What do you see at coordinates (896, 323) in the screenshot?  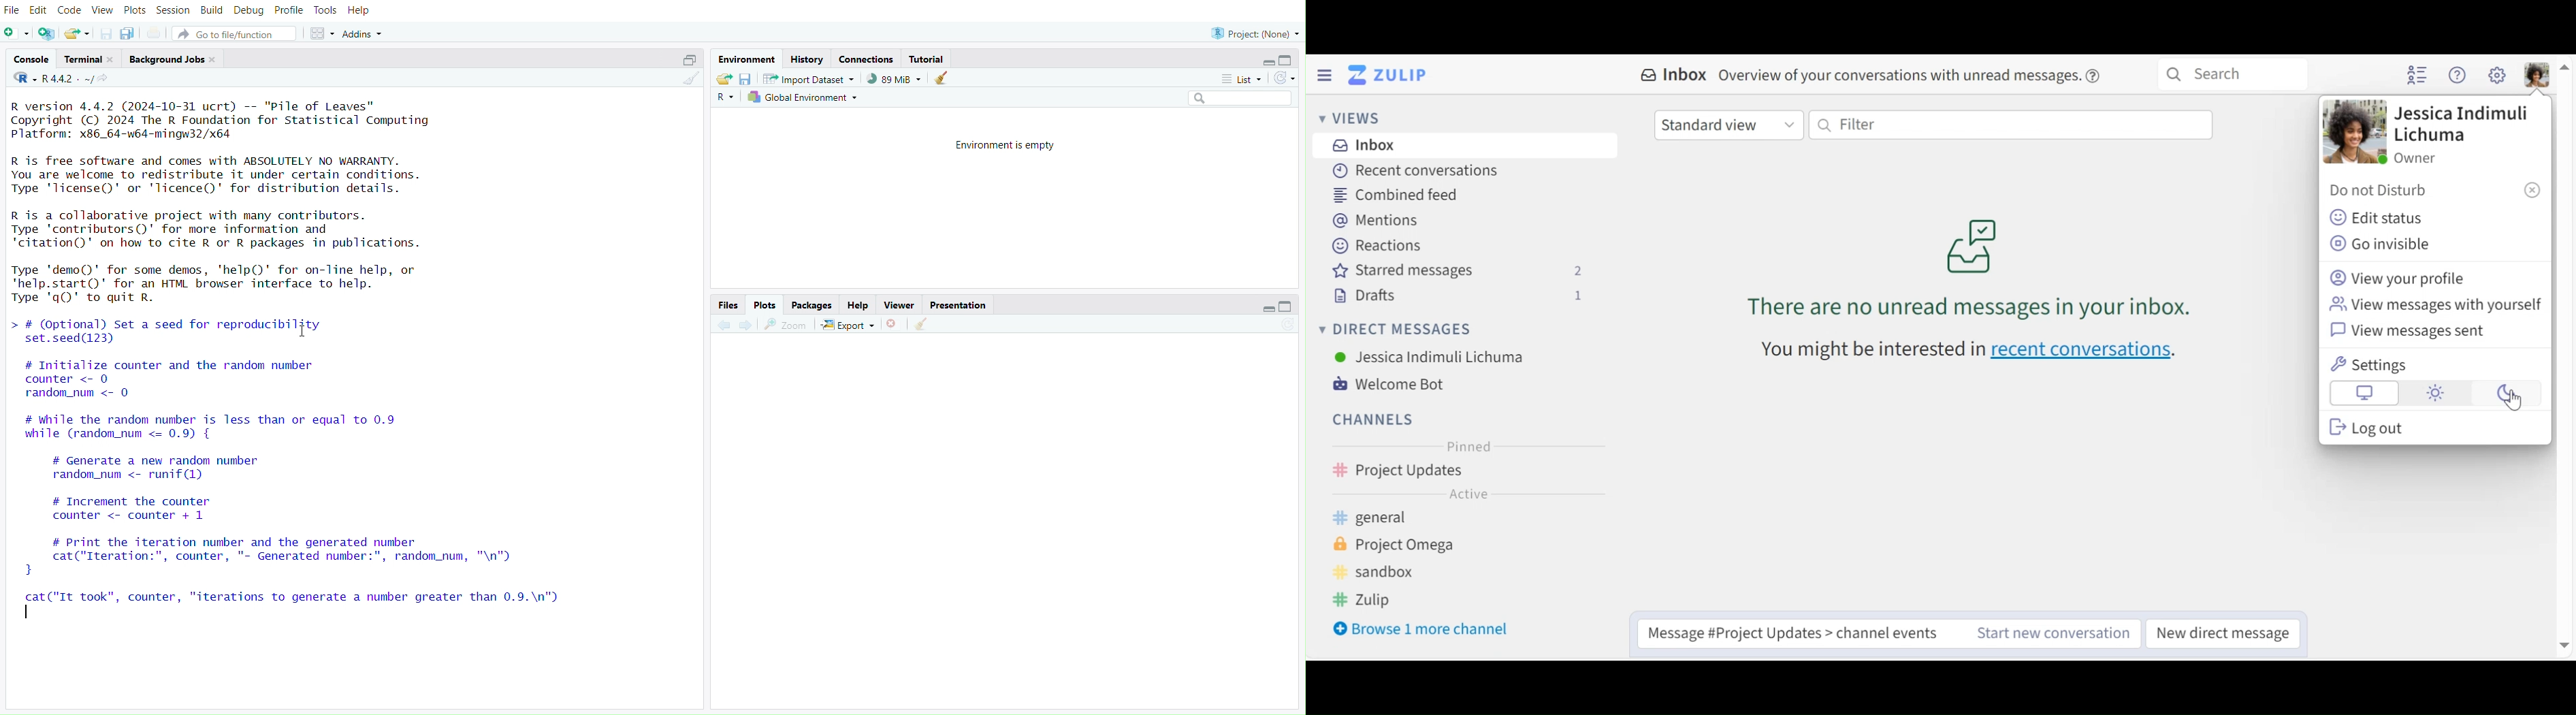 I see `Close` at bounding box center [896, 323].